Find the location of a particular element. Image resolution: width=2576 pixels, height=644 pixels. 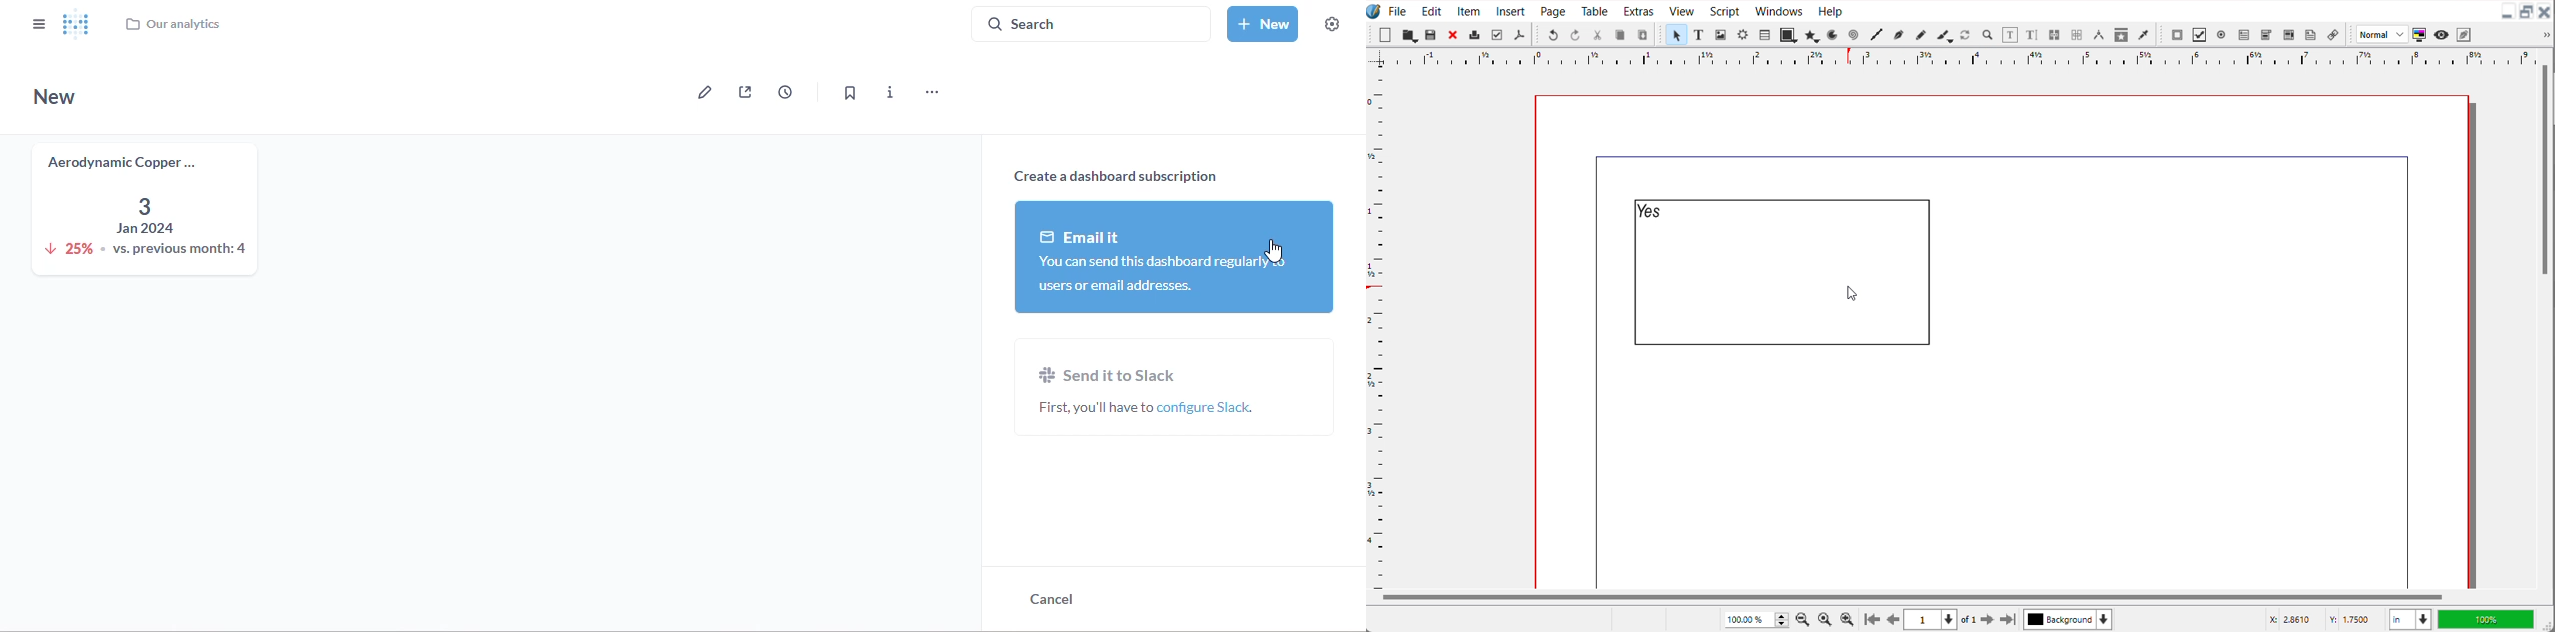

Redo is located at coordinates (1574, 34).